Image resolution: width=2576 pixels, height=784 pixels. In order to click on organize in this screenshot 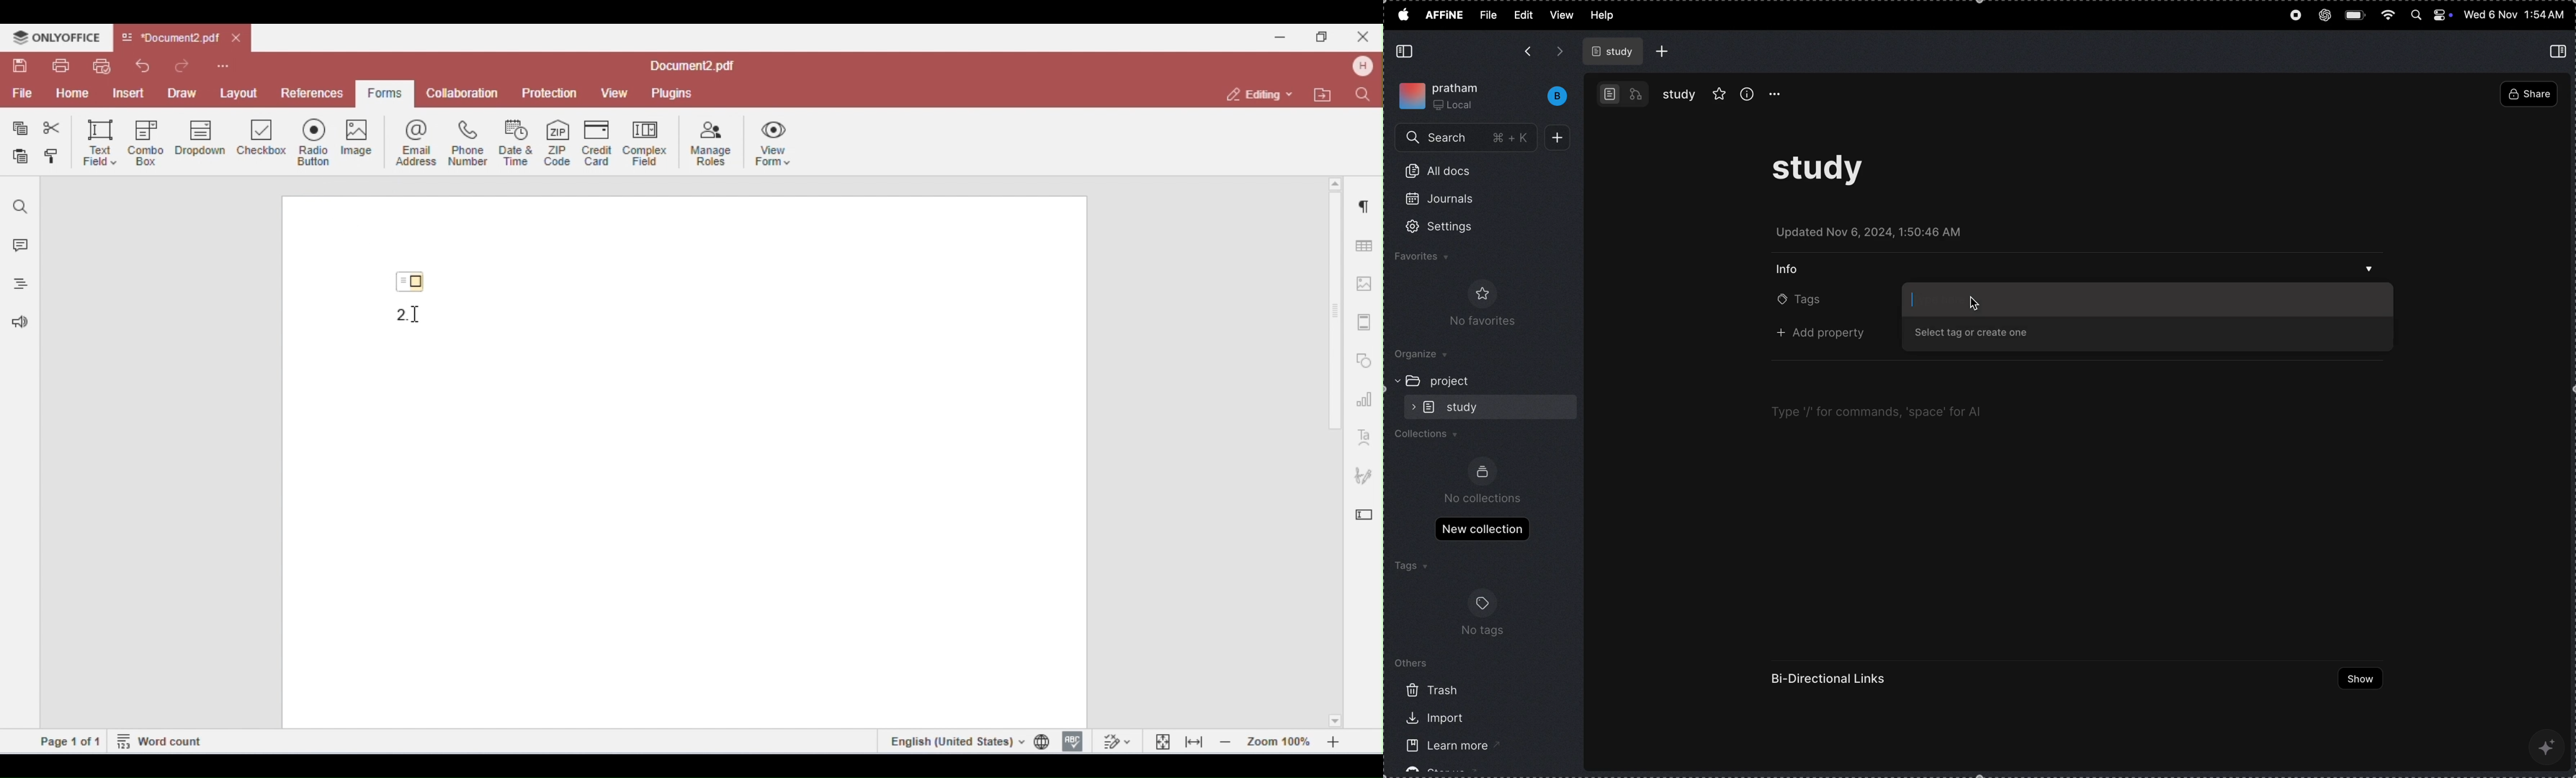, I will do `click(1429, 356)`.